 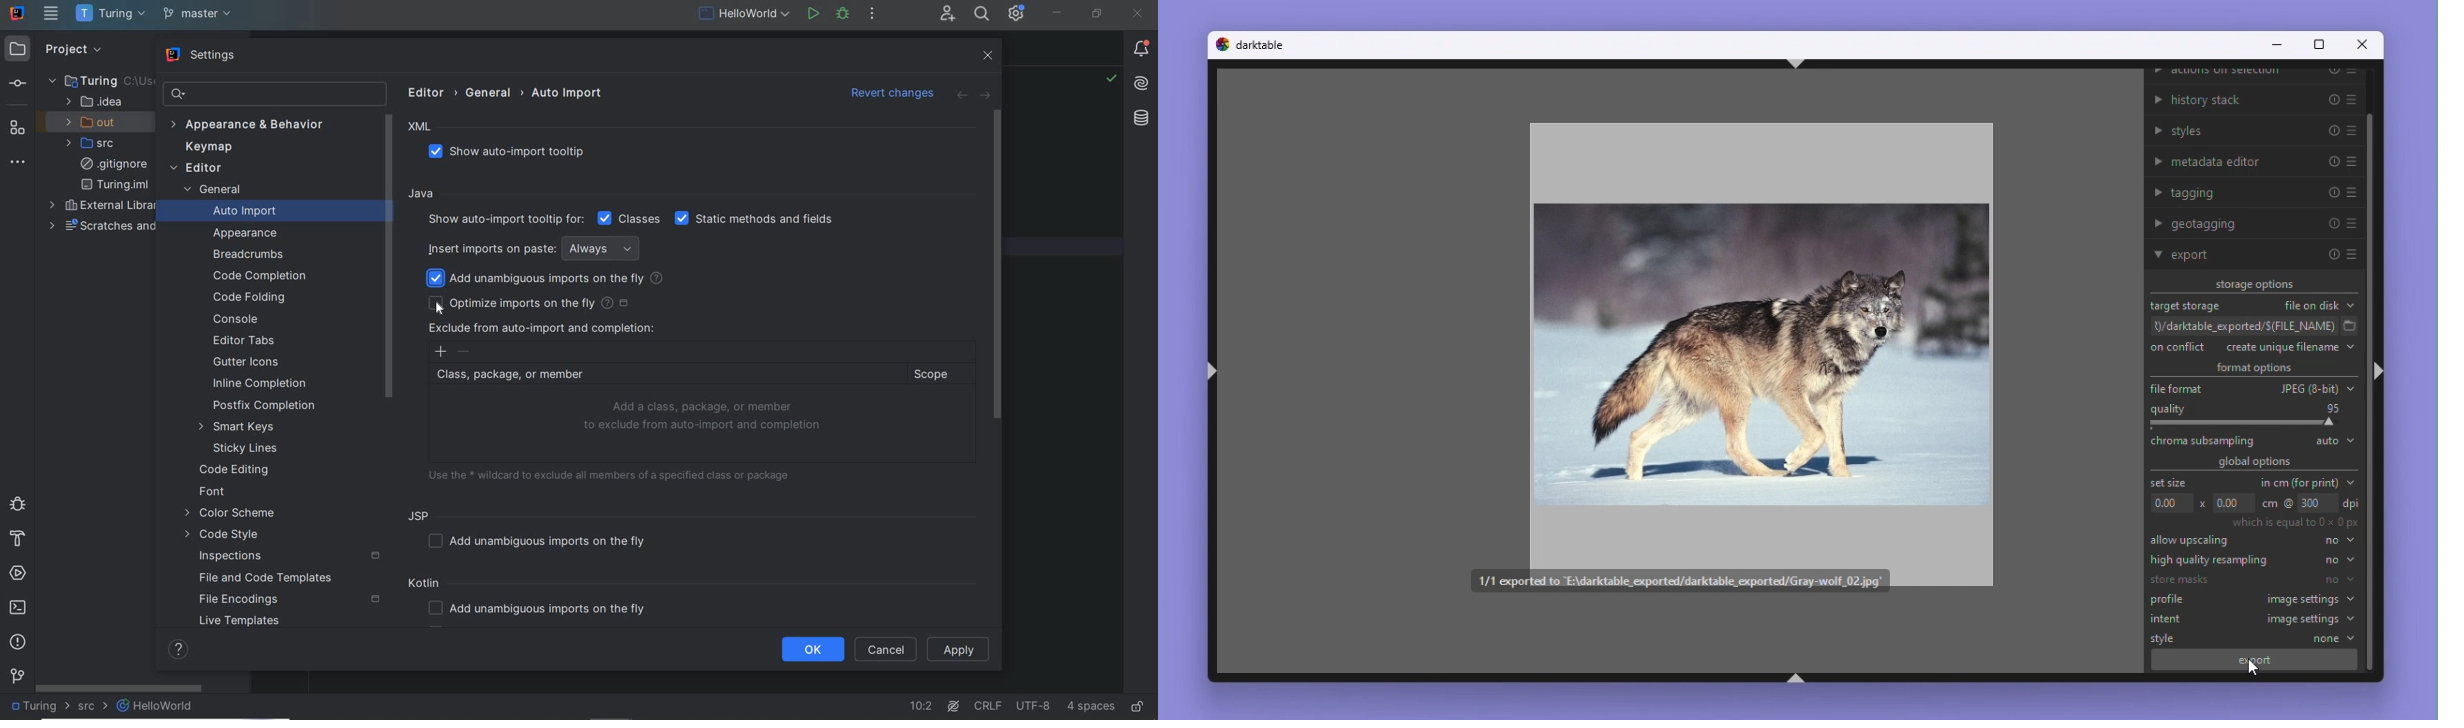 What do you see at coordinates (1793, 63) in the screenshot?
I see `ctrl+shift+t` at bounding box center [1793, 63].